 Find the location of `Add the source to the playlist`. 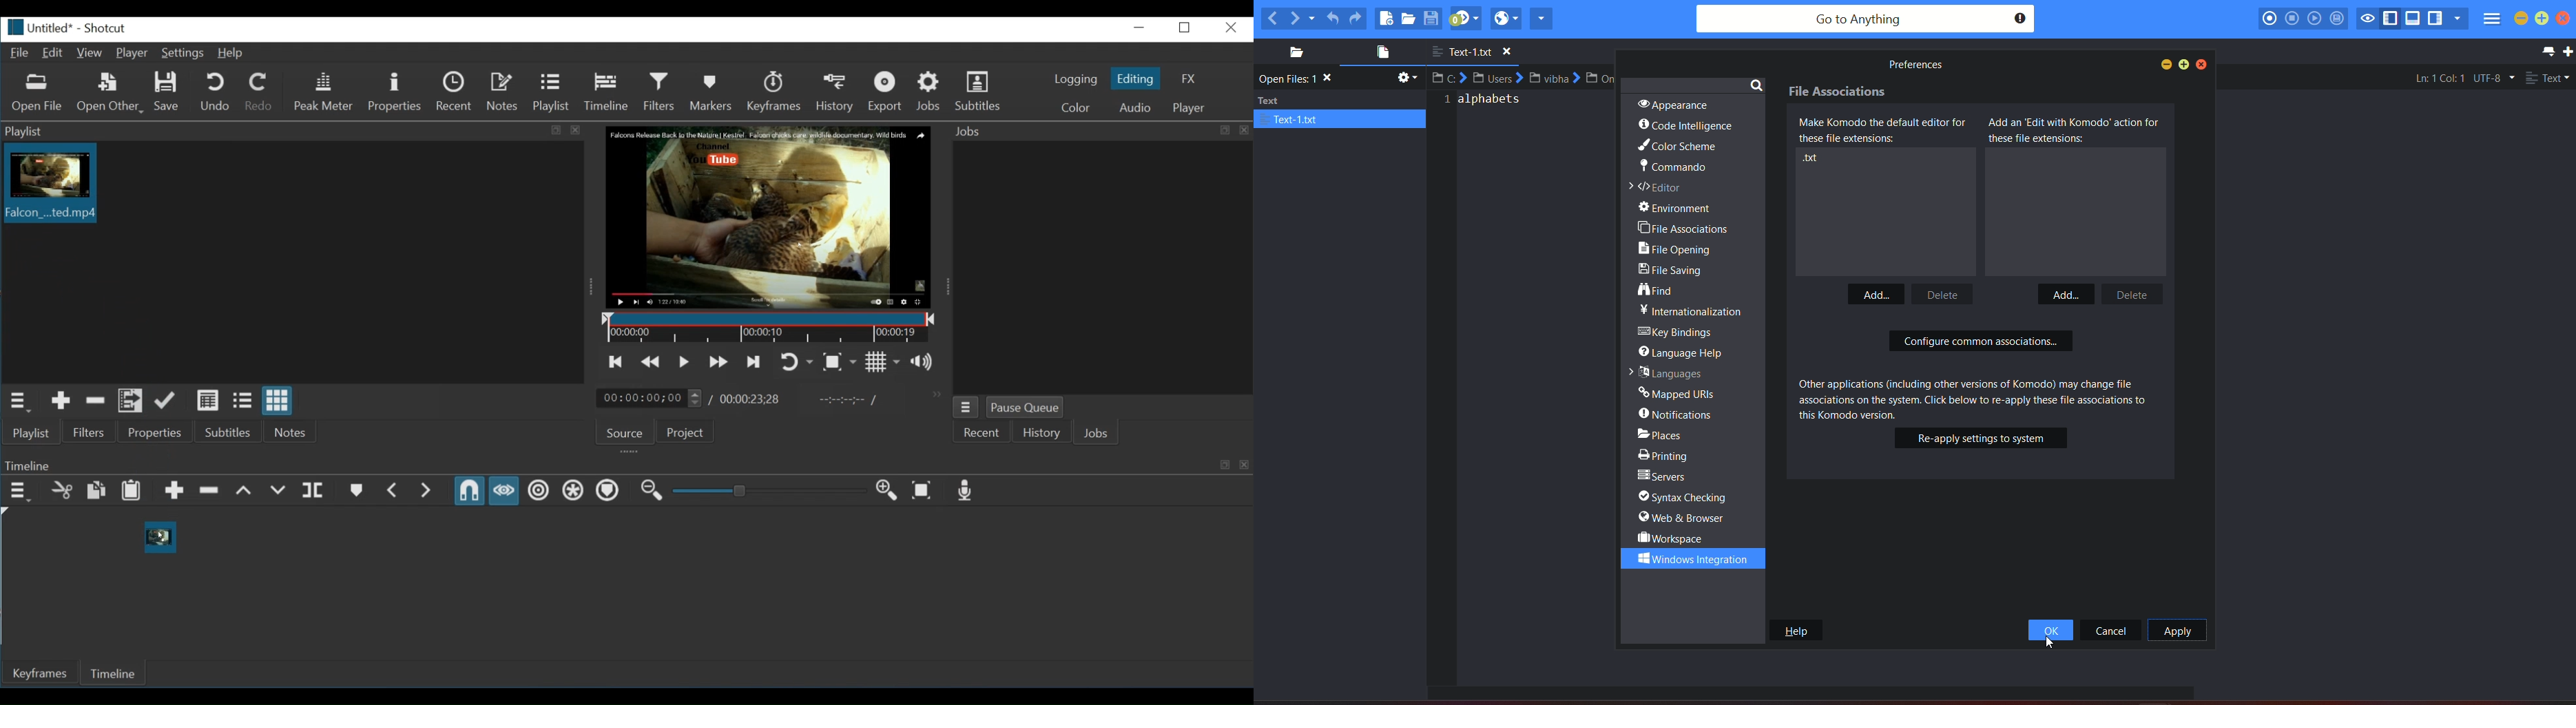

Add the source to the playlist is located at coordinates (62, 401).